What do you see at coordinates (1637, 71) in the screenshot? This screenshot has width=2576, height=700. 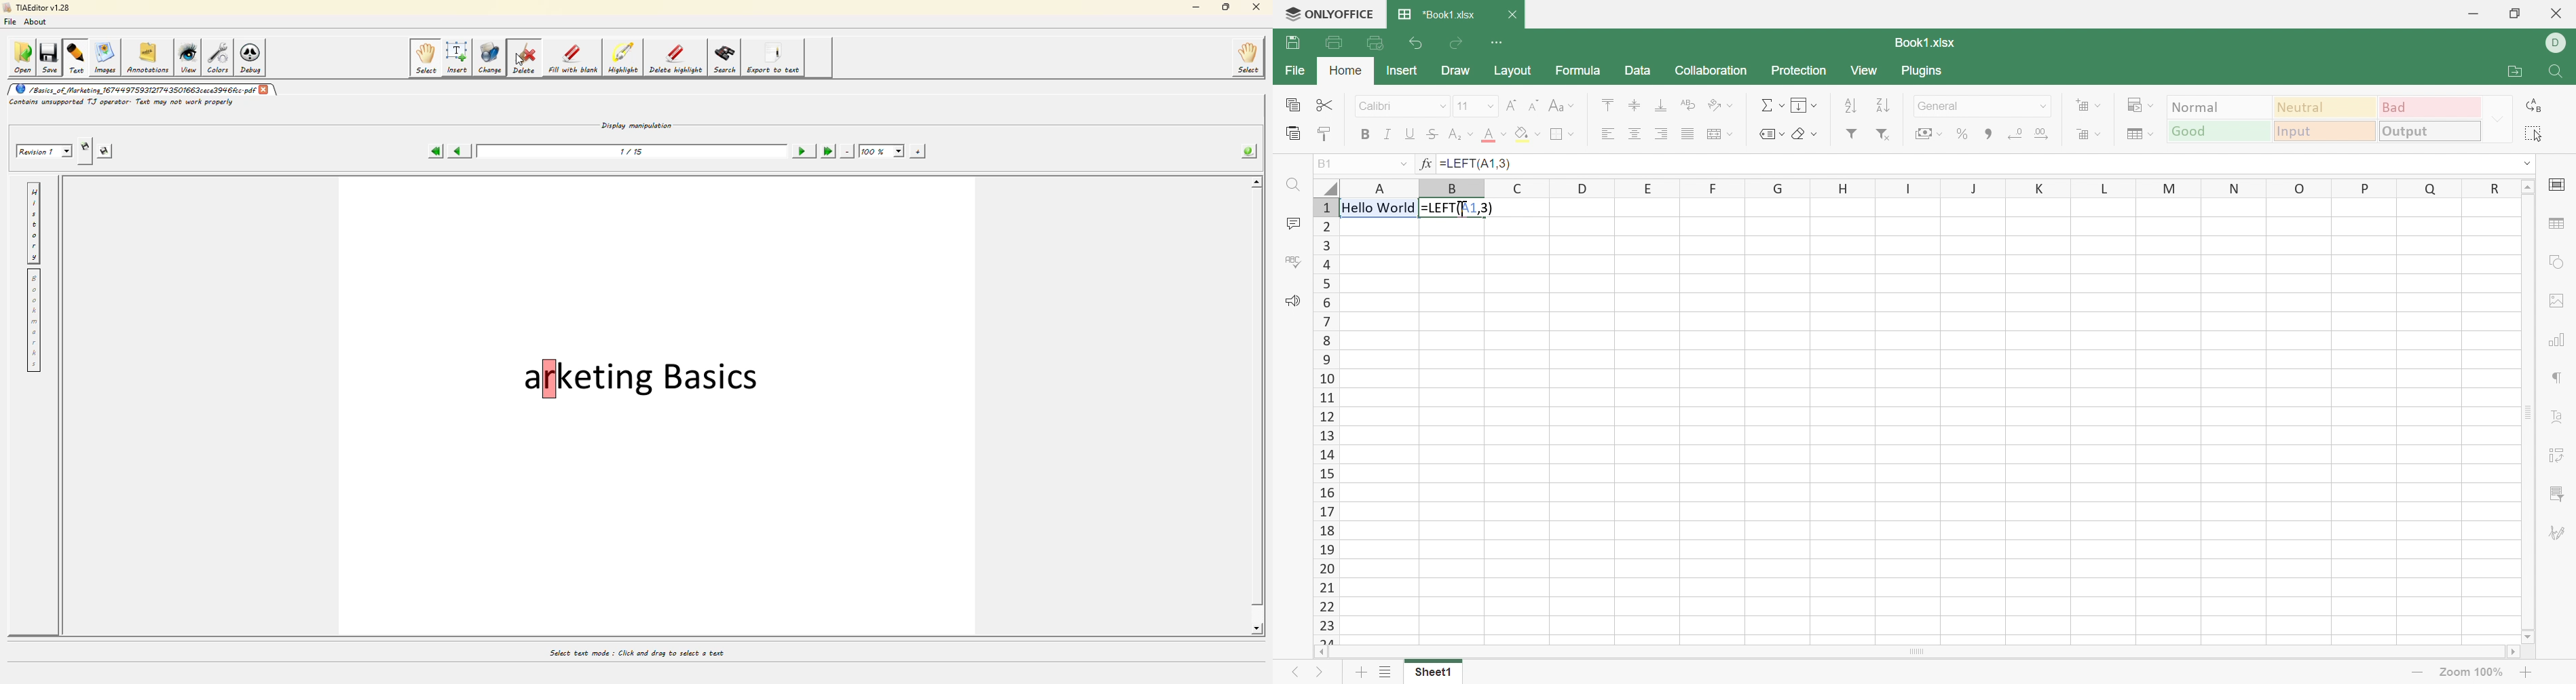 I see `Data` at bounding box center [1637, 71].